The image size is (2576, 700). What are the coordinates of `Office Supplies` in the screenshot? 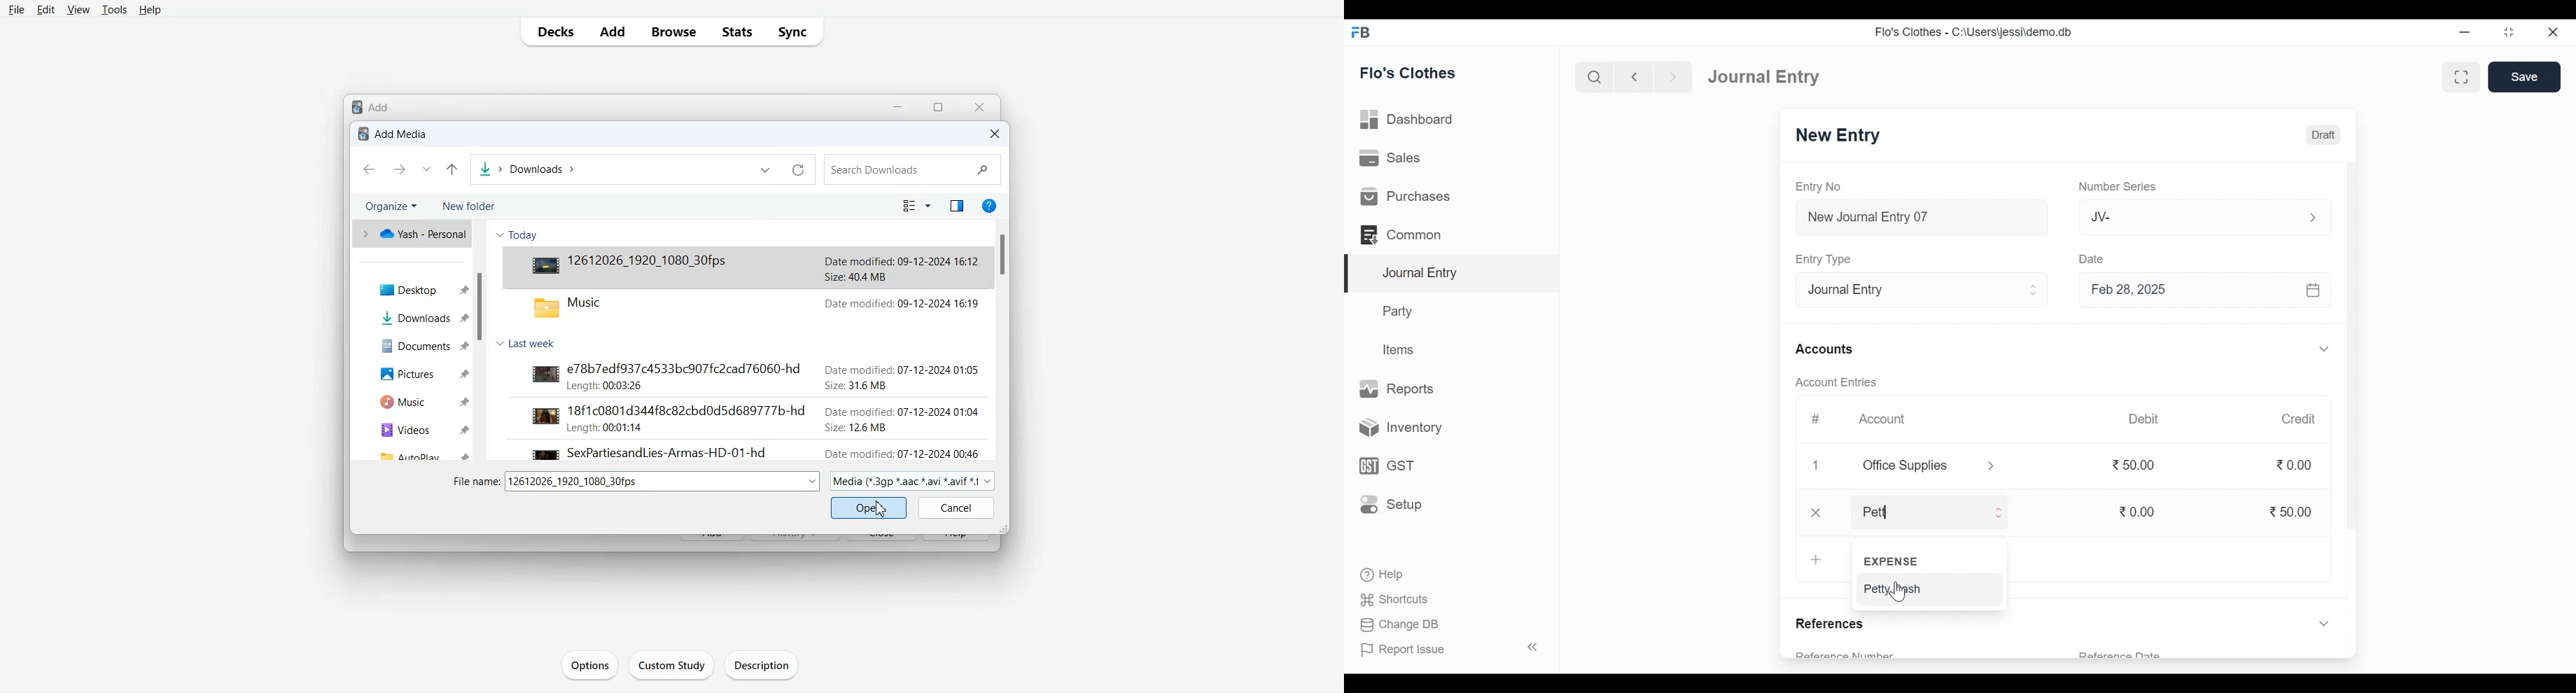 It's located at (1914, 465).